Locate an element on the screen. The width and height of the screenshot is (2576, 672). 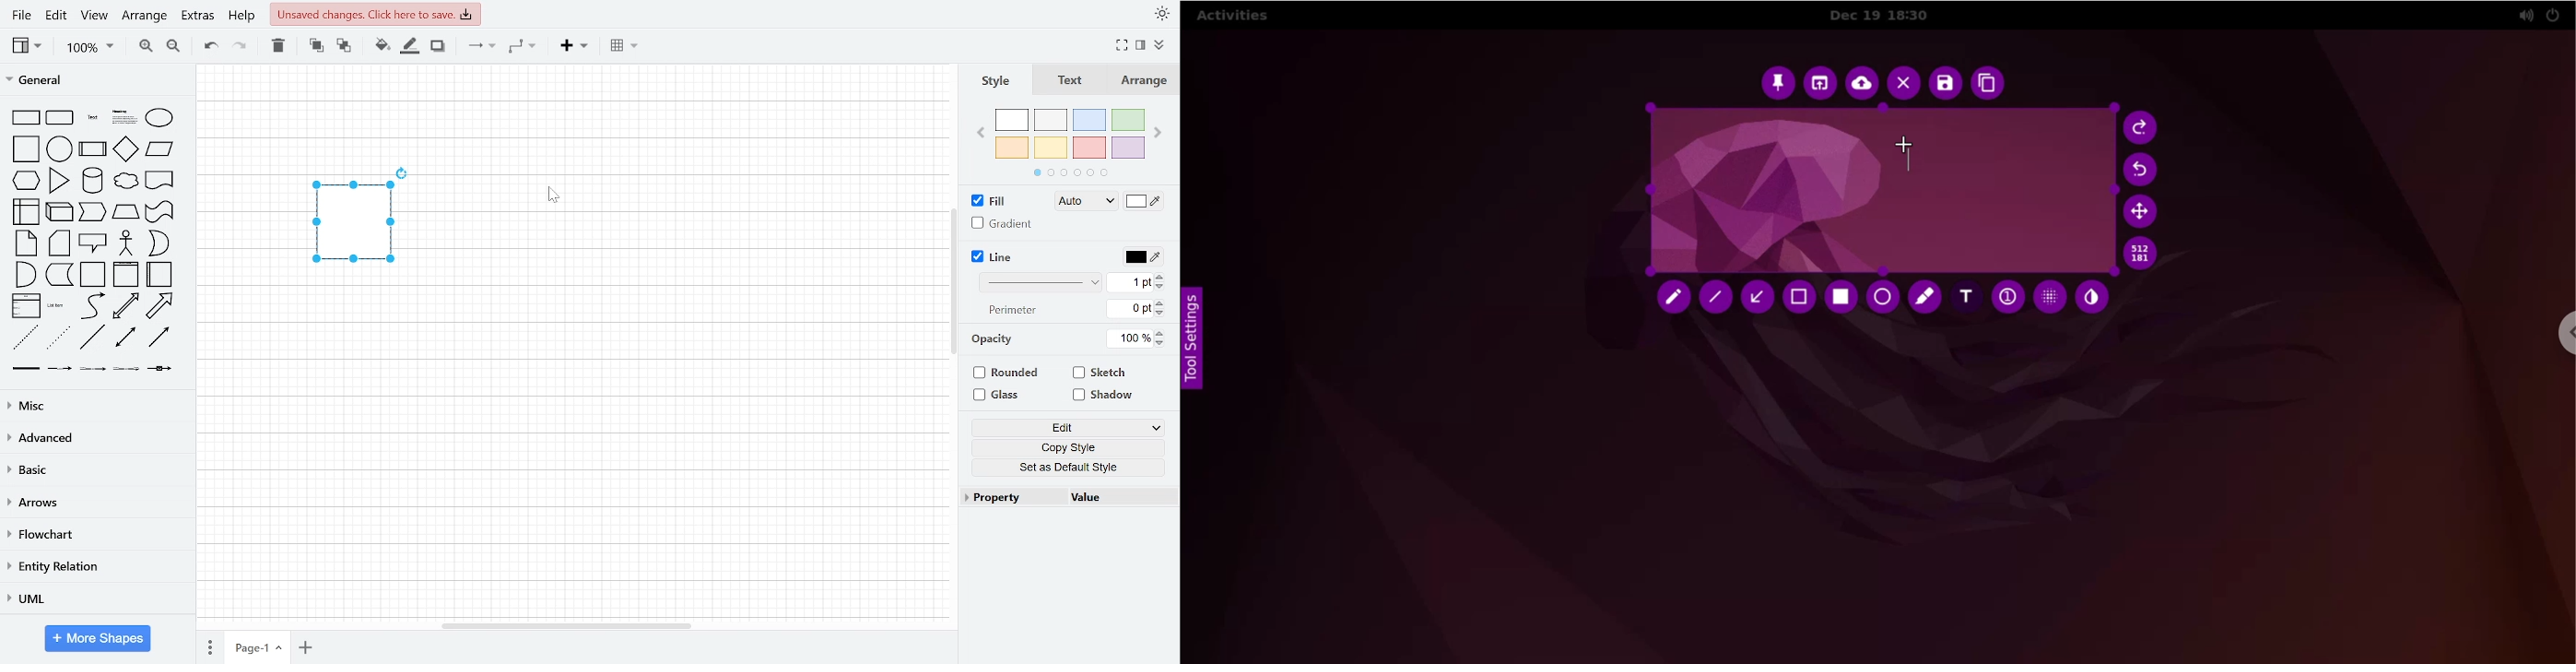
shadow is located at coordinates (437, 46).